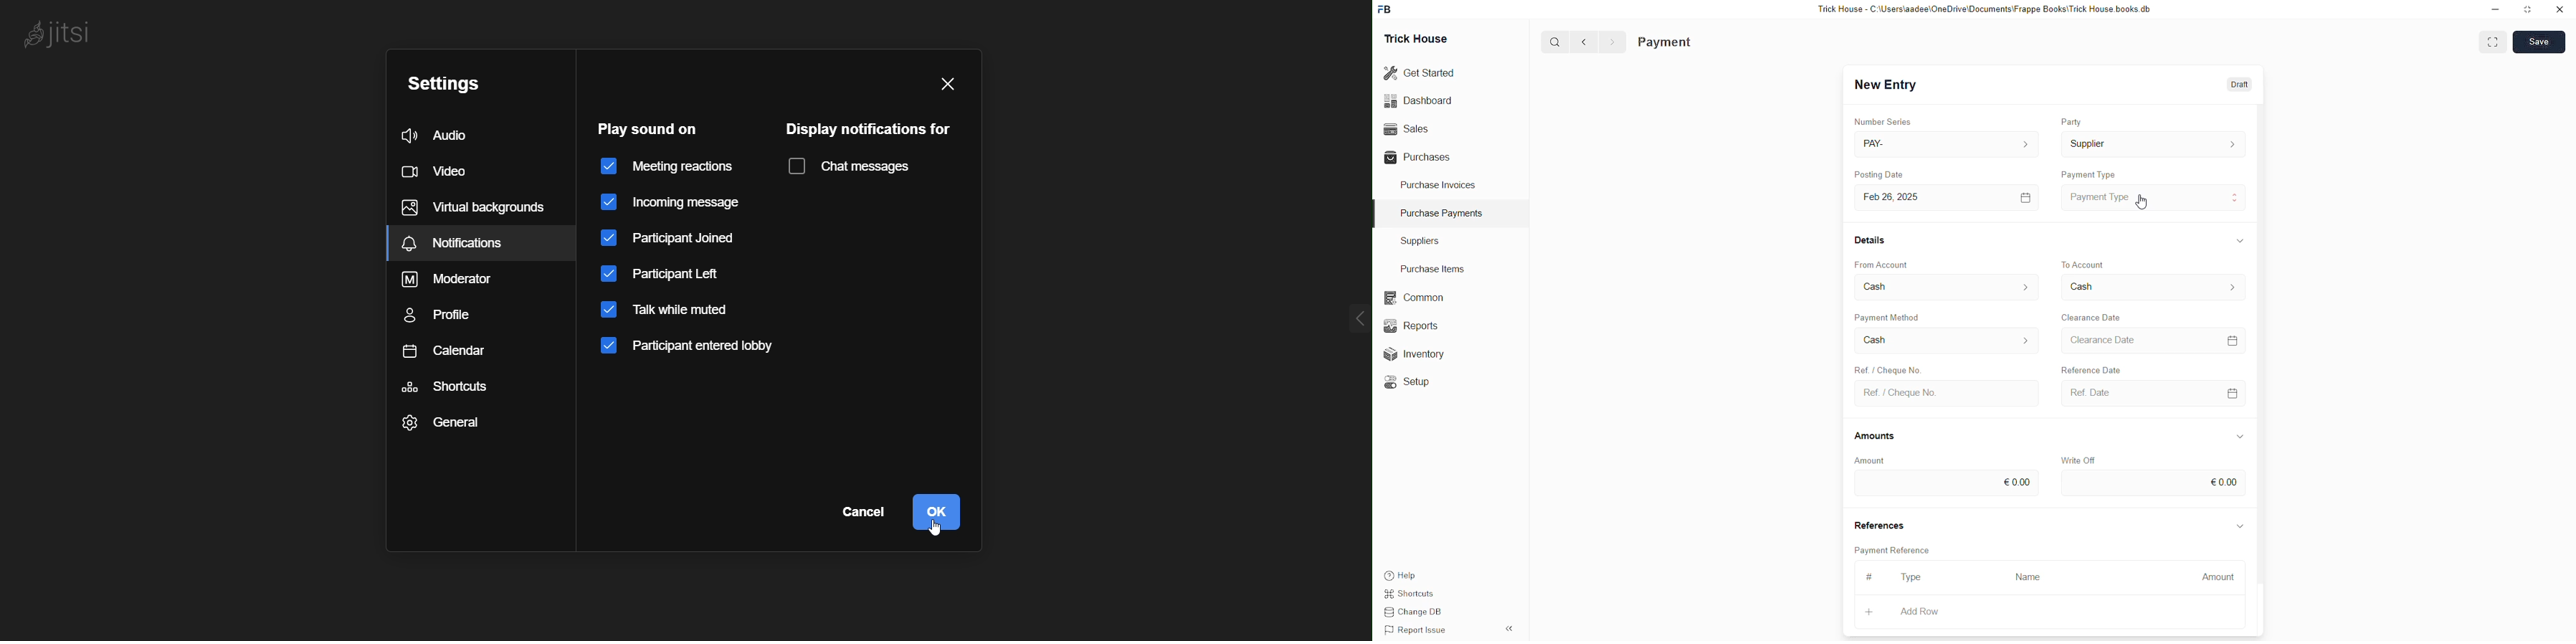 This screenshot has width=2576, height=644. Describe the element at coordinates (2529, 12) in the screenshot. I see `Maximize` at that location.